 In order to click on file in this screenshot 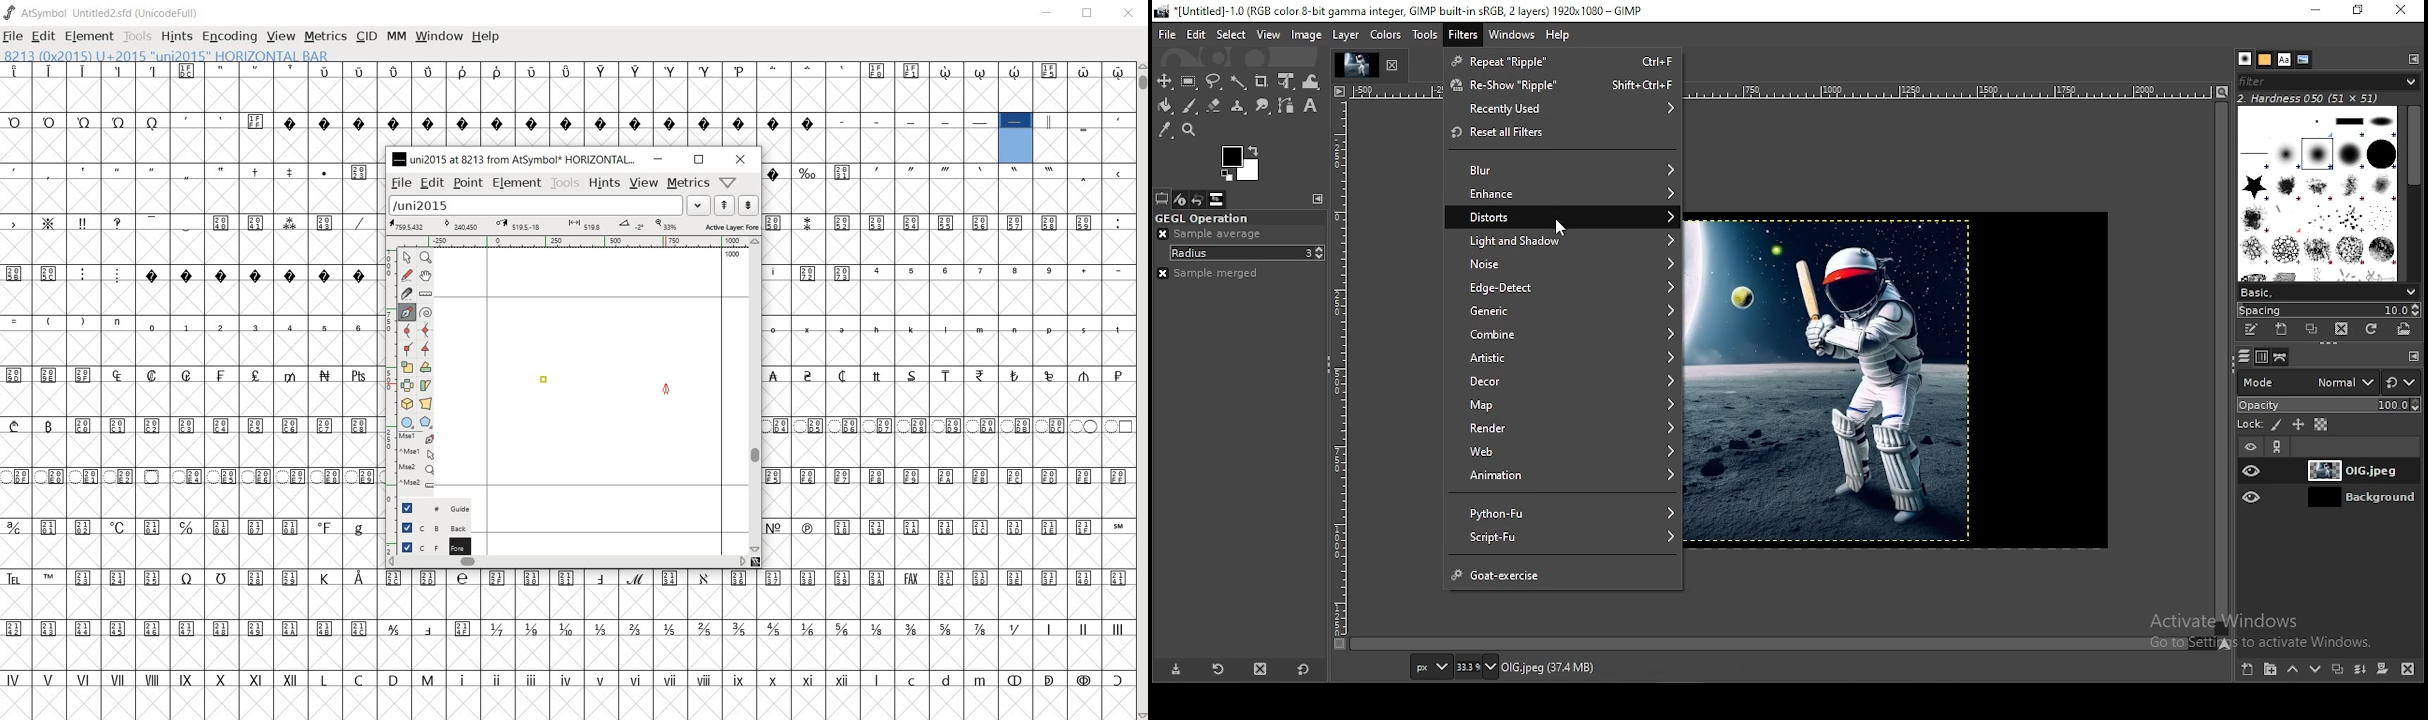, I will do `click(401, 184)`.